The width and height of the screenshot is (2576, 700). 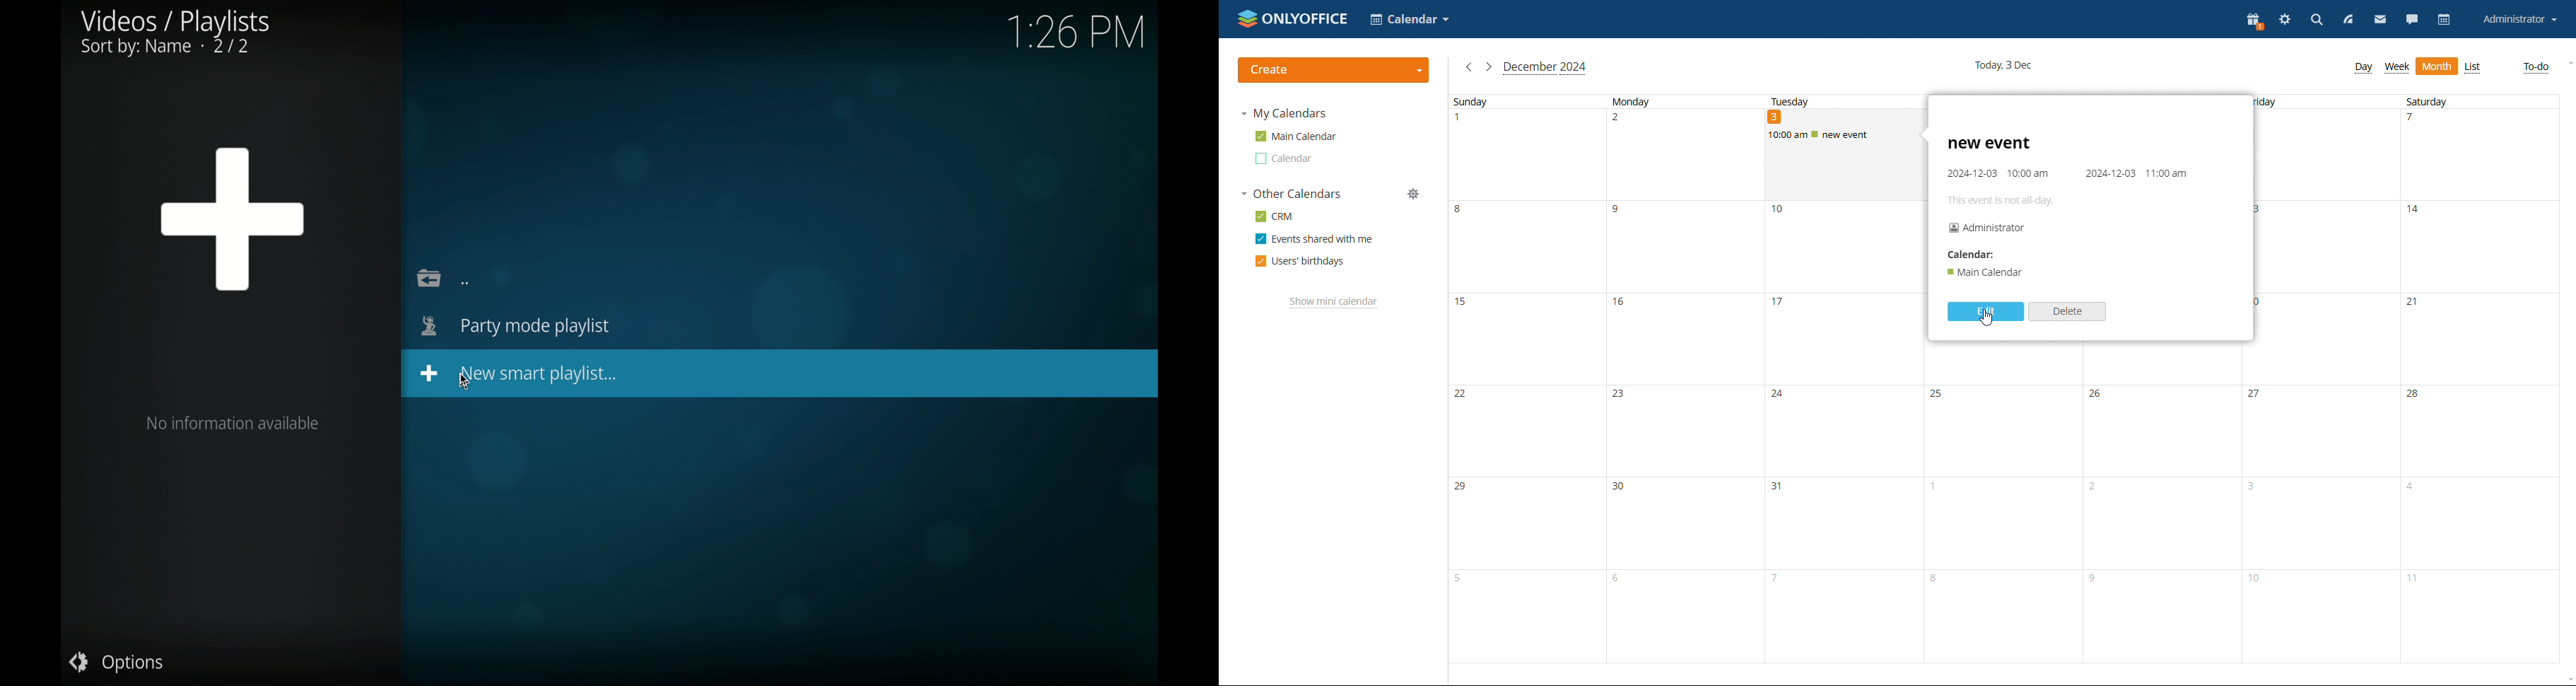 What do you see at coordinates (233, 424) in the screenshot?
I see `no information available` at bounding box center [233, 424].